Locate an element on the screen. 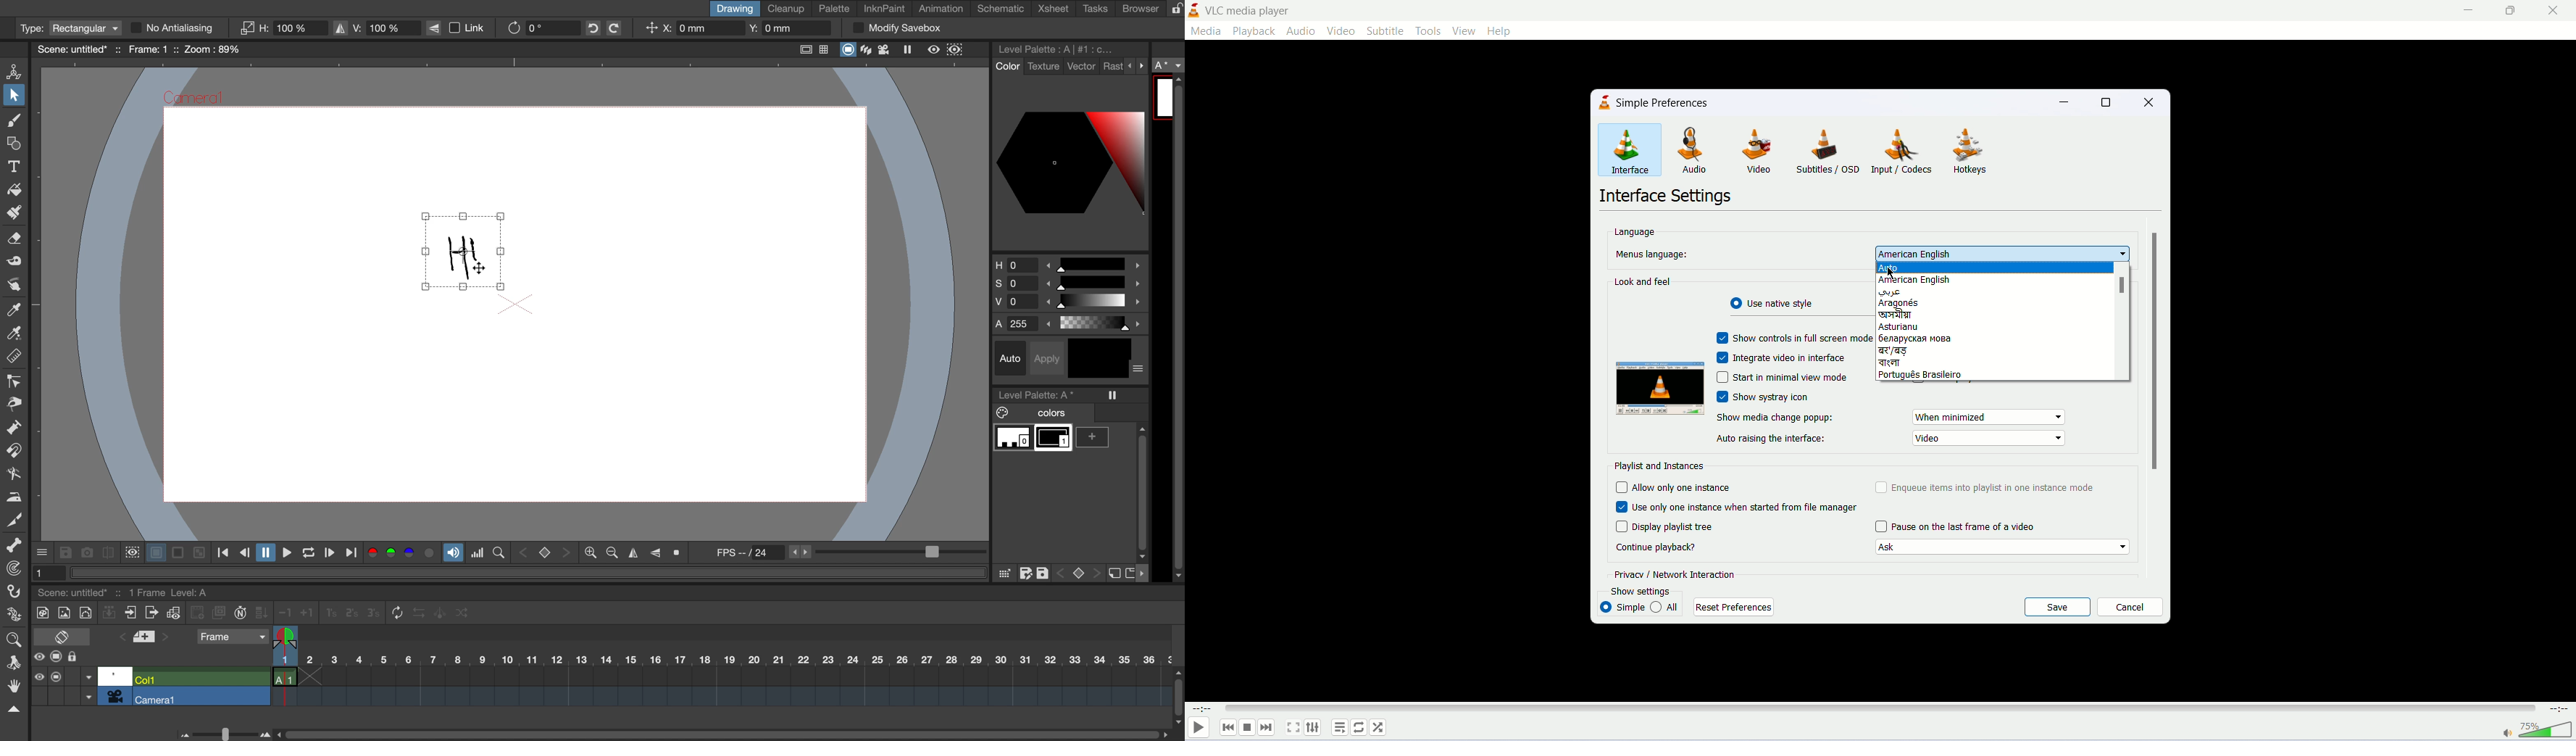 Image resolution: width=2576 pixels, height=756 pixels. freeze is located at coordinates (912, 51).